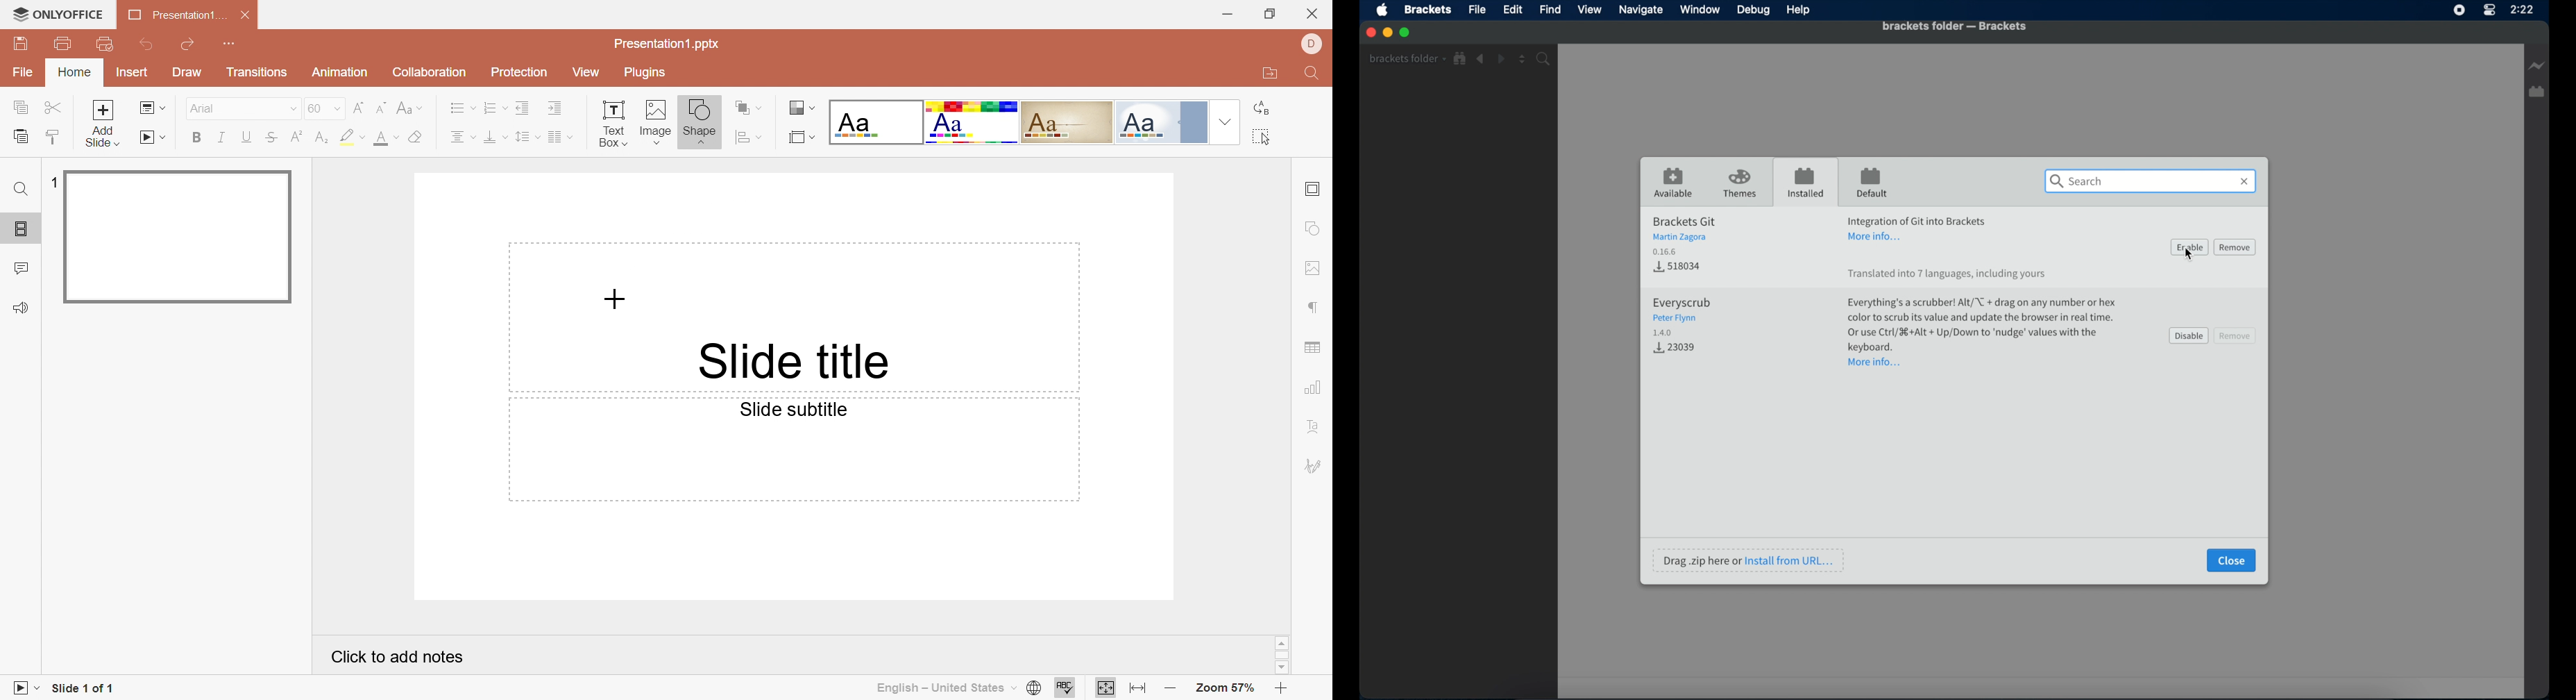 The image size is (2576, 700). Describe the element at coordinates (1477, 9) in the screenshot. I see `file` at that location.